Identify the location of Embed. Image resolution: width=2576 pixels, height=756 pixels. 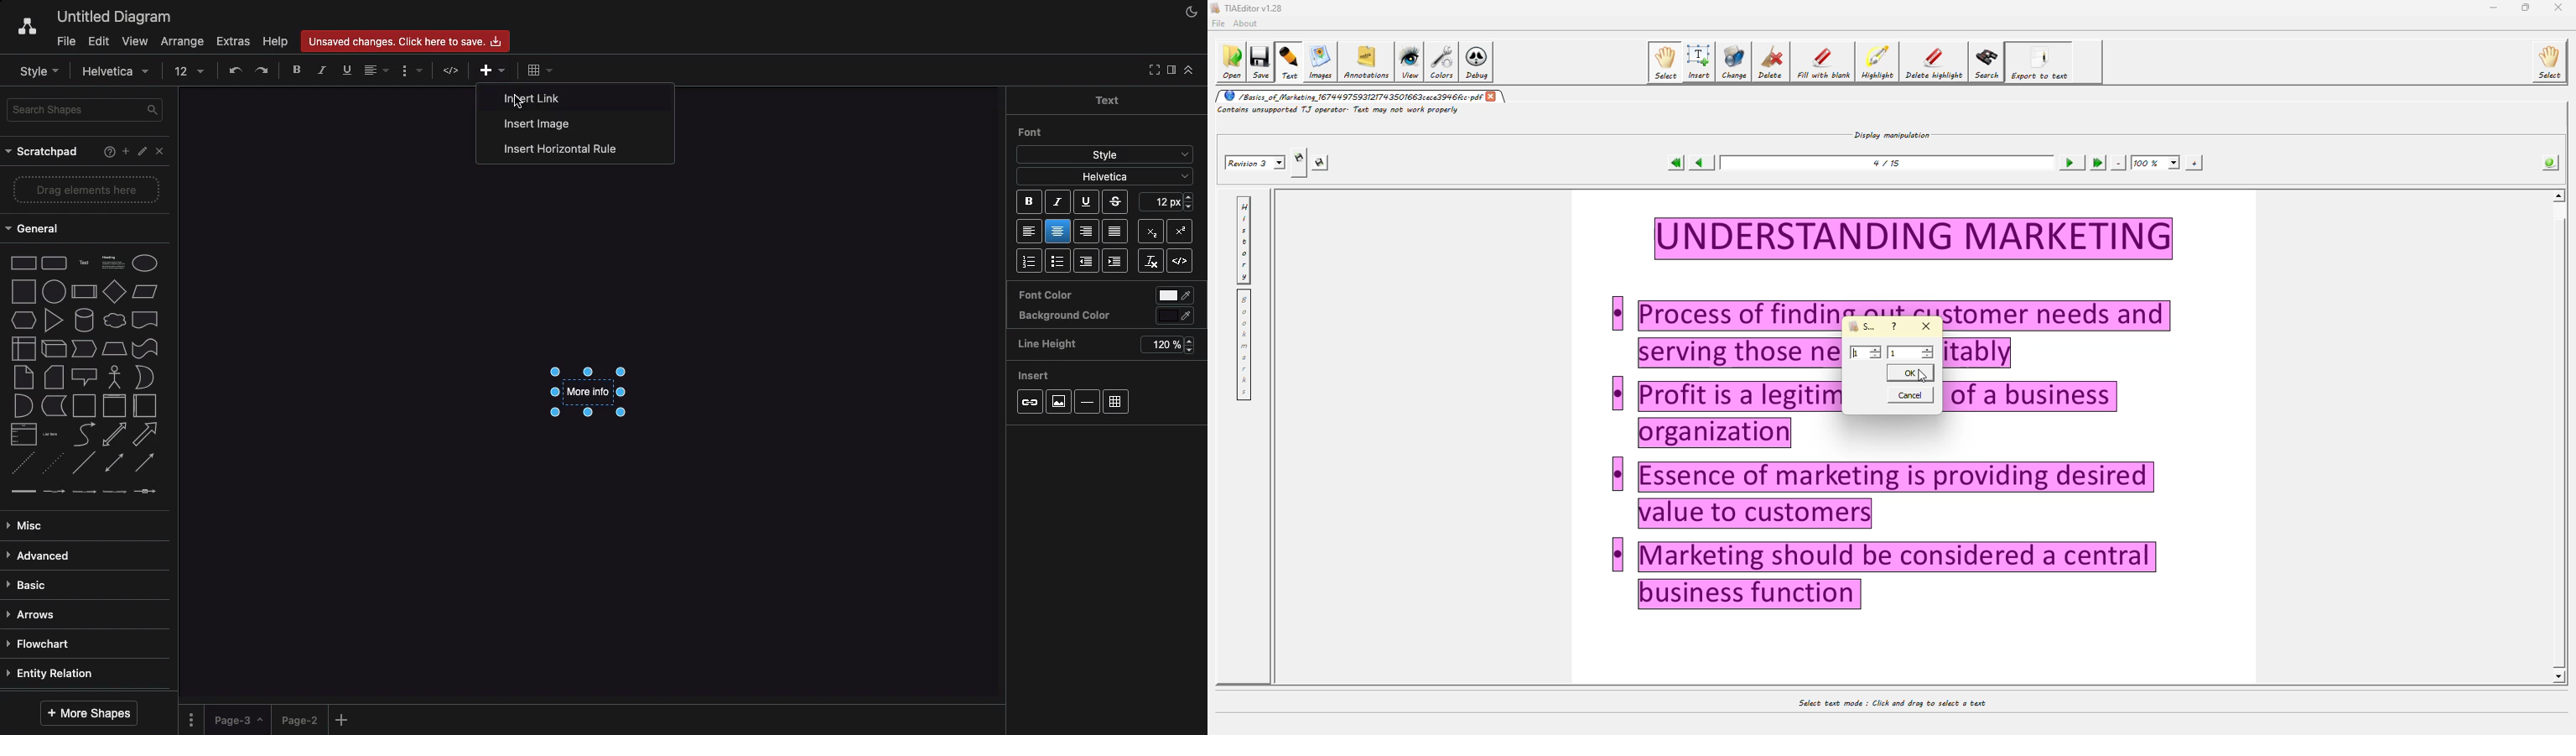
(1184, 262).